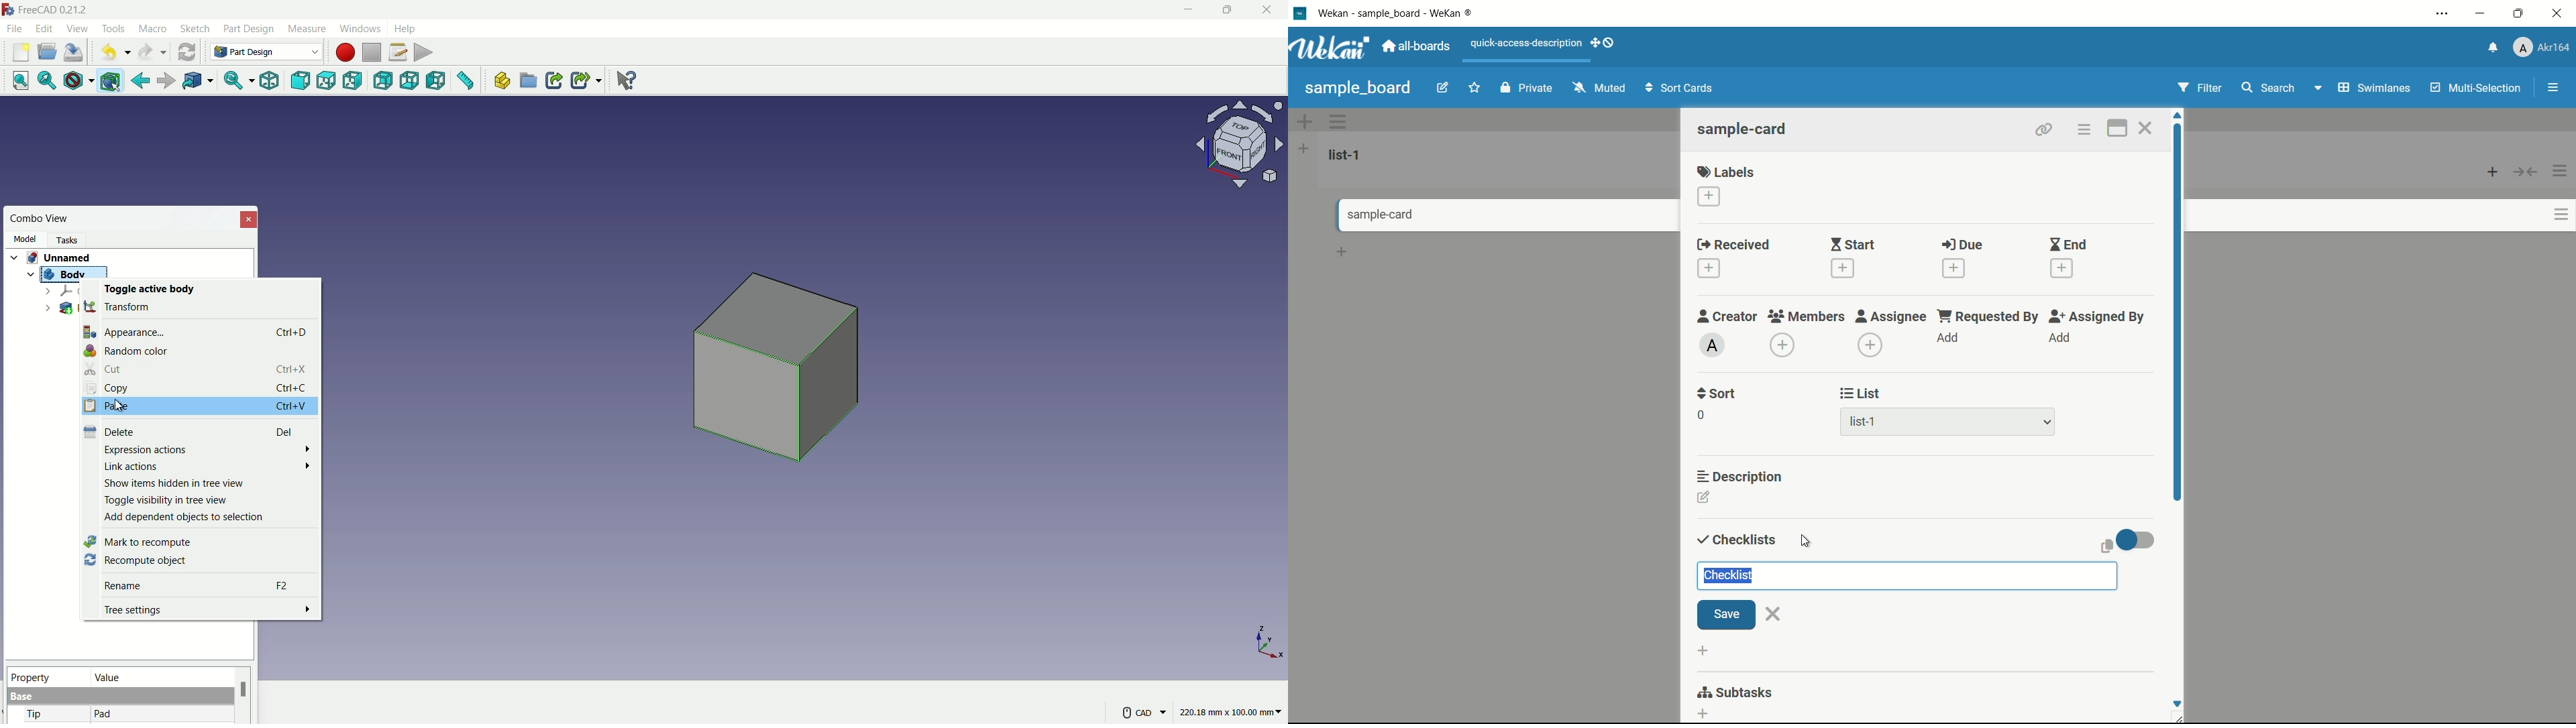 Image resolution: width=2576 pixels, height=728 pixels. I want to click on axis, so click(1269, 642).